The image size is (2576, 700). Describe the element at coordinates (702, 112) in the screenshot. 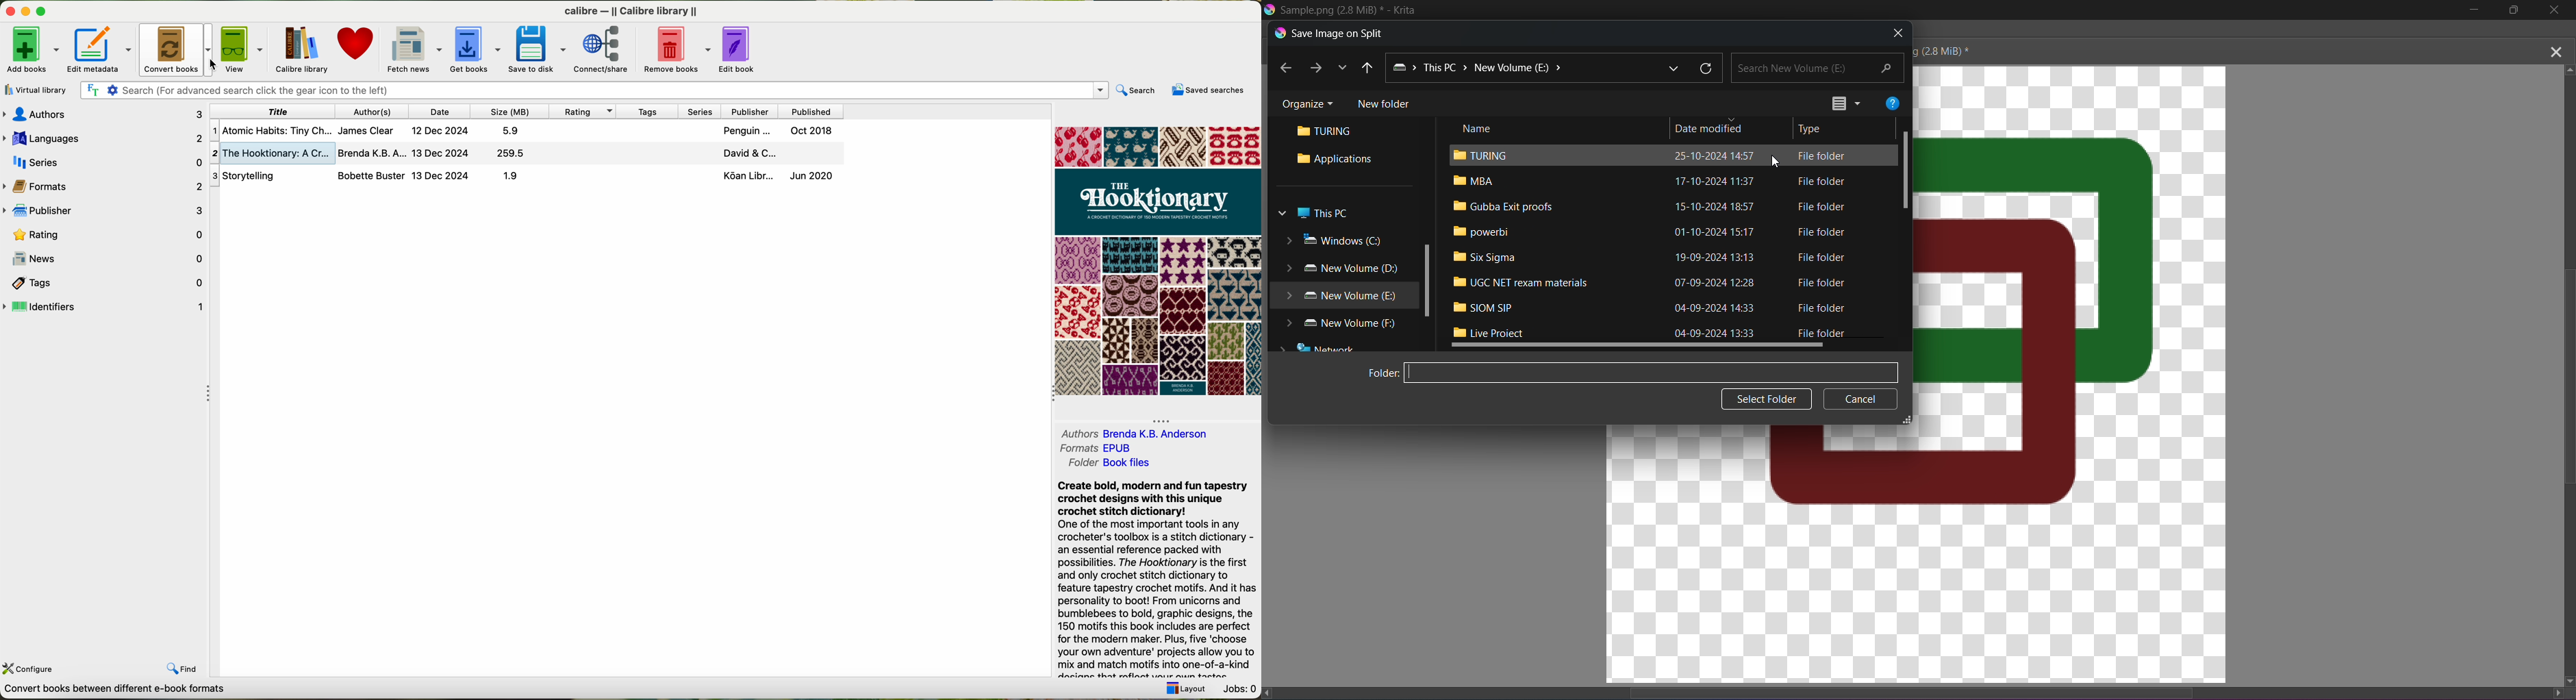

I see `series` at that location.